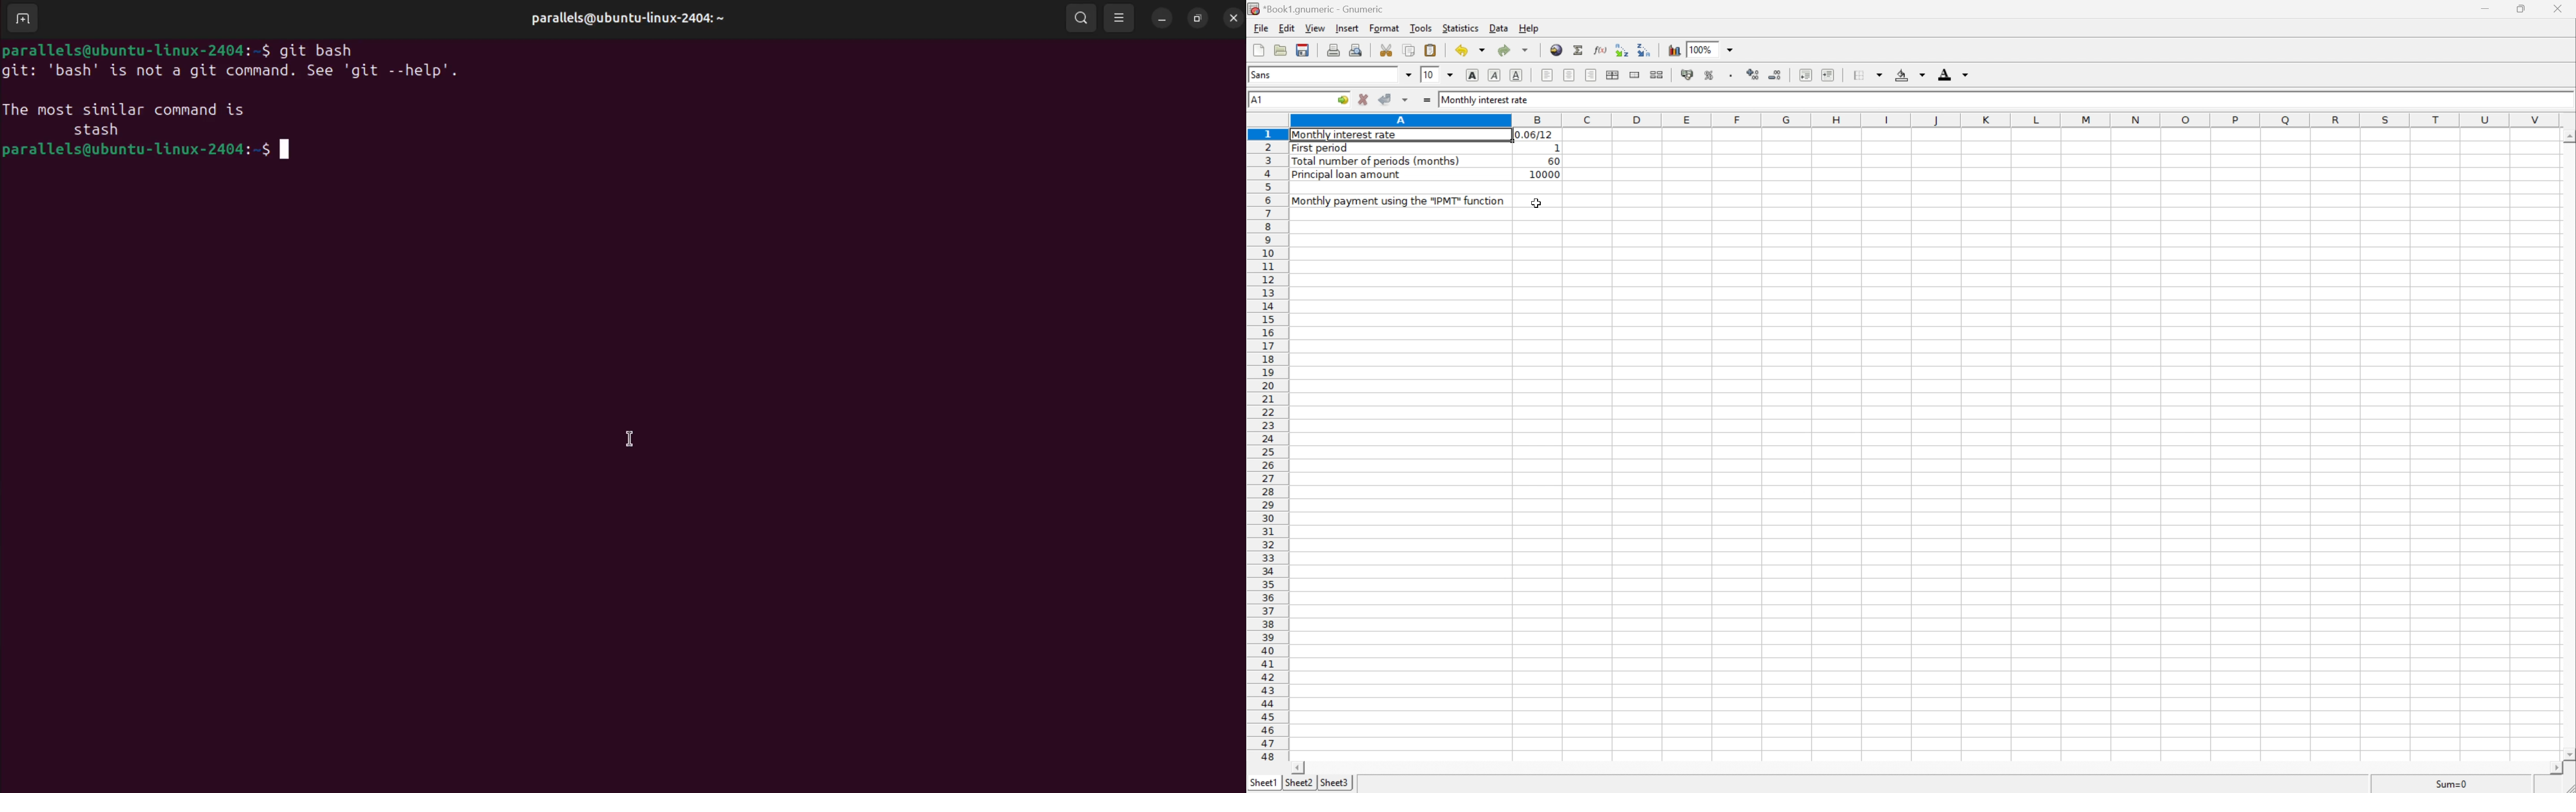 The image size is (2576, 812). I want to click on Underline, so click(1516, 74).